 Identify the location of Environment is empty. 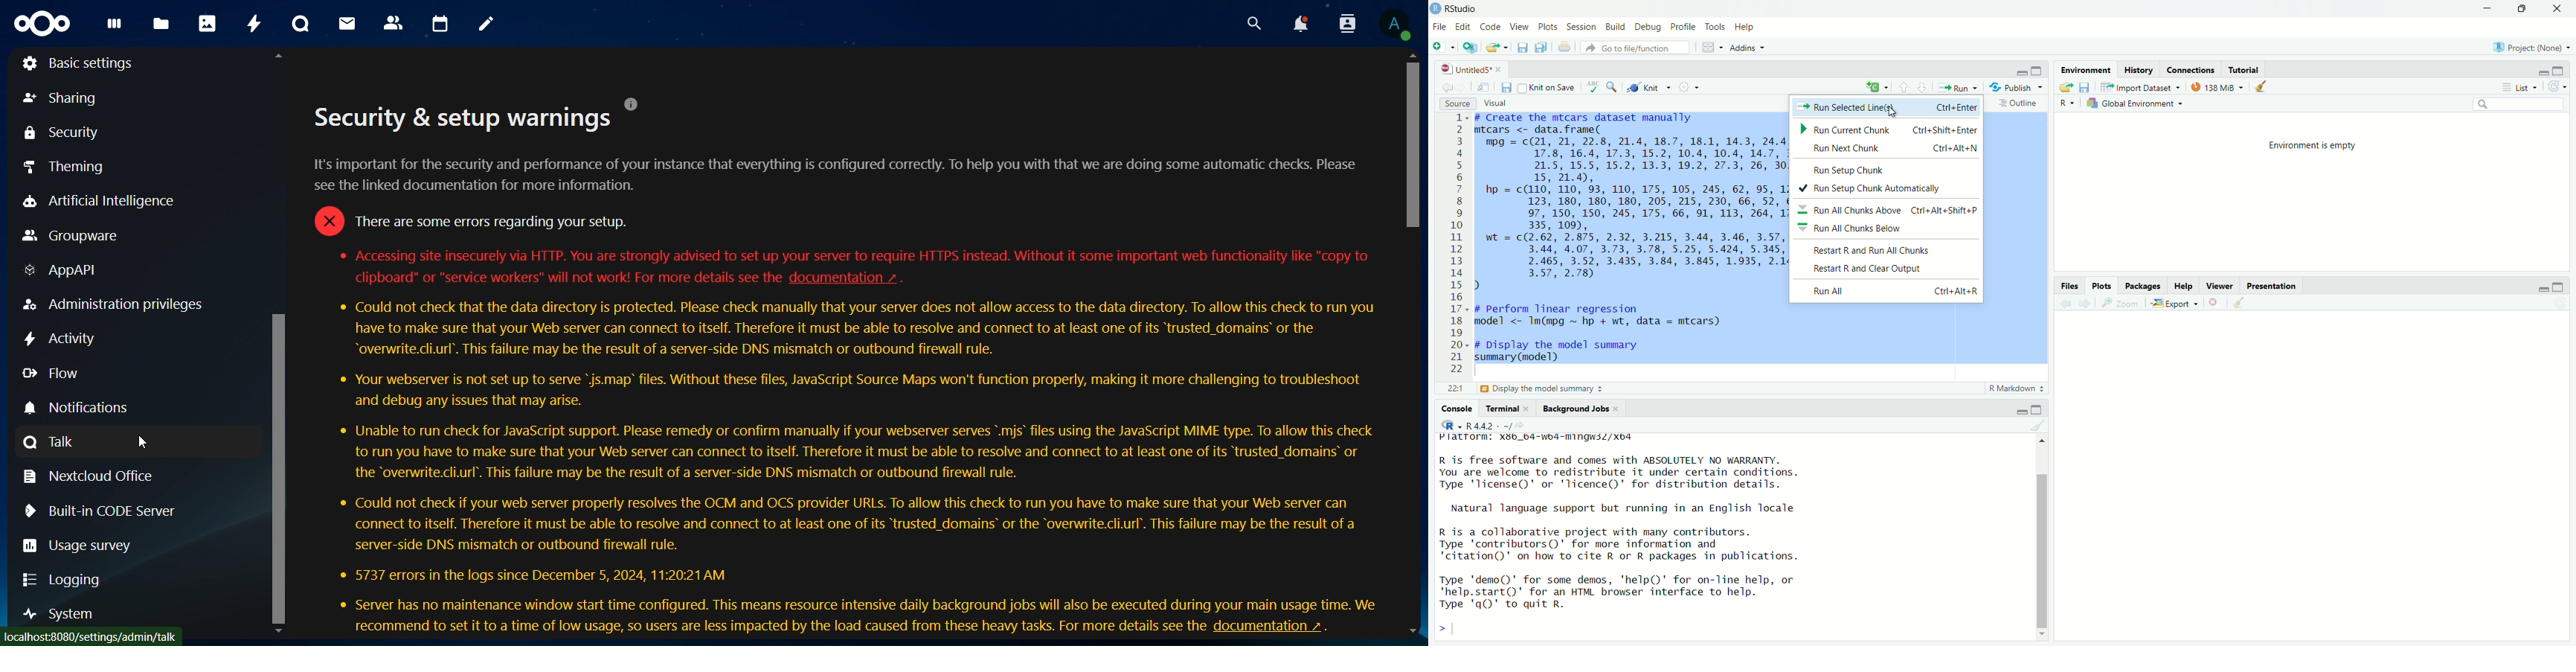
(2314, 145).